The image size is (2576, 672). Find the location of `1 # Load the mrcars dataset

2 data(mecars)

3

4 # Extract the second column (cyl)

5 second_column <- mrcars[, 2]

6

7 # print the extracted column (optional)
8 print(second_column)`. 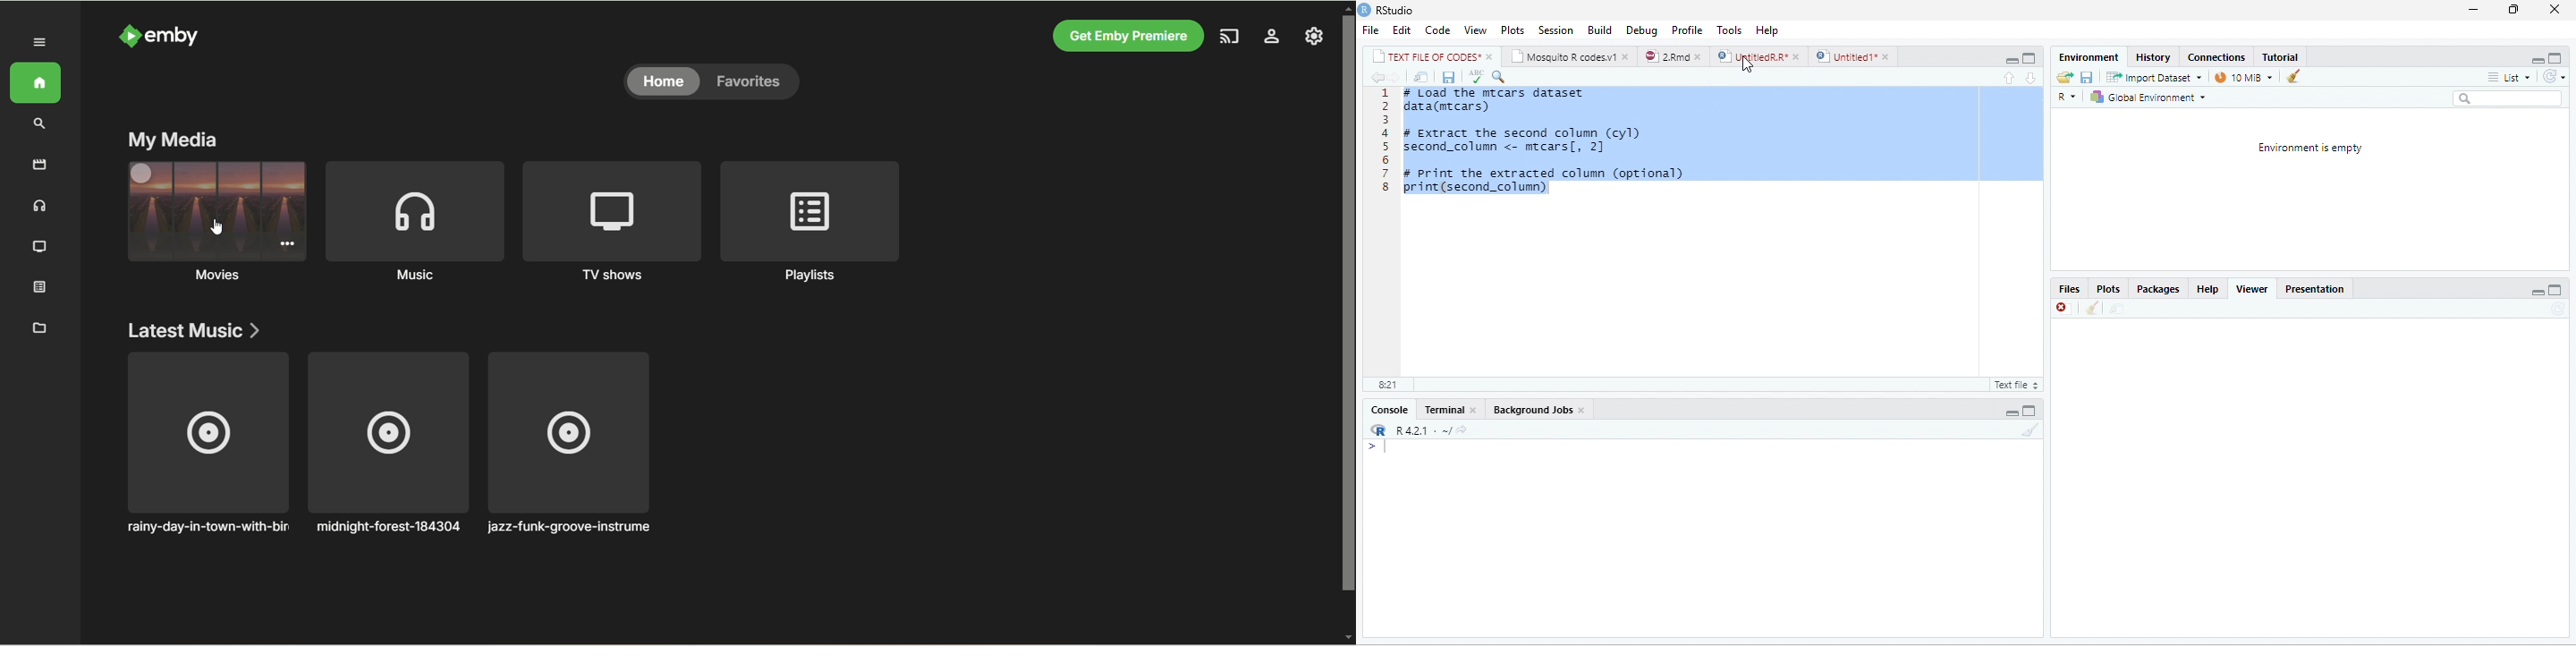

1 # Load the mrcars dataset

2 data(mecars)

3

4 # Extract the second column (cyl)

5 second_column <- mrcars[, 2]

6

7 # print the extracted column (optional)
8 print(second_column) is located at coordinates (1713, 230).